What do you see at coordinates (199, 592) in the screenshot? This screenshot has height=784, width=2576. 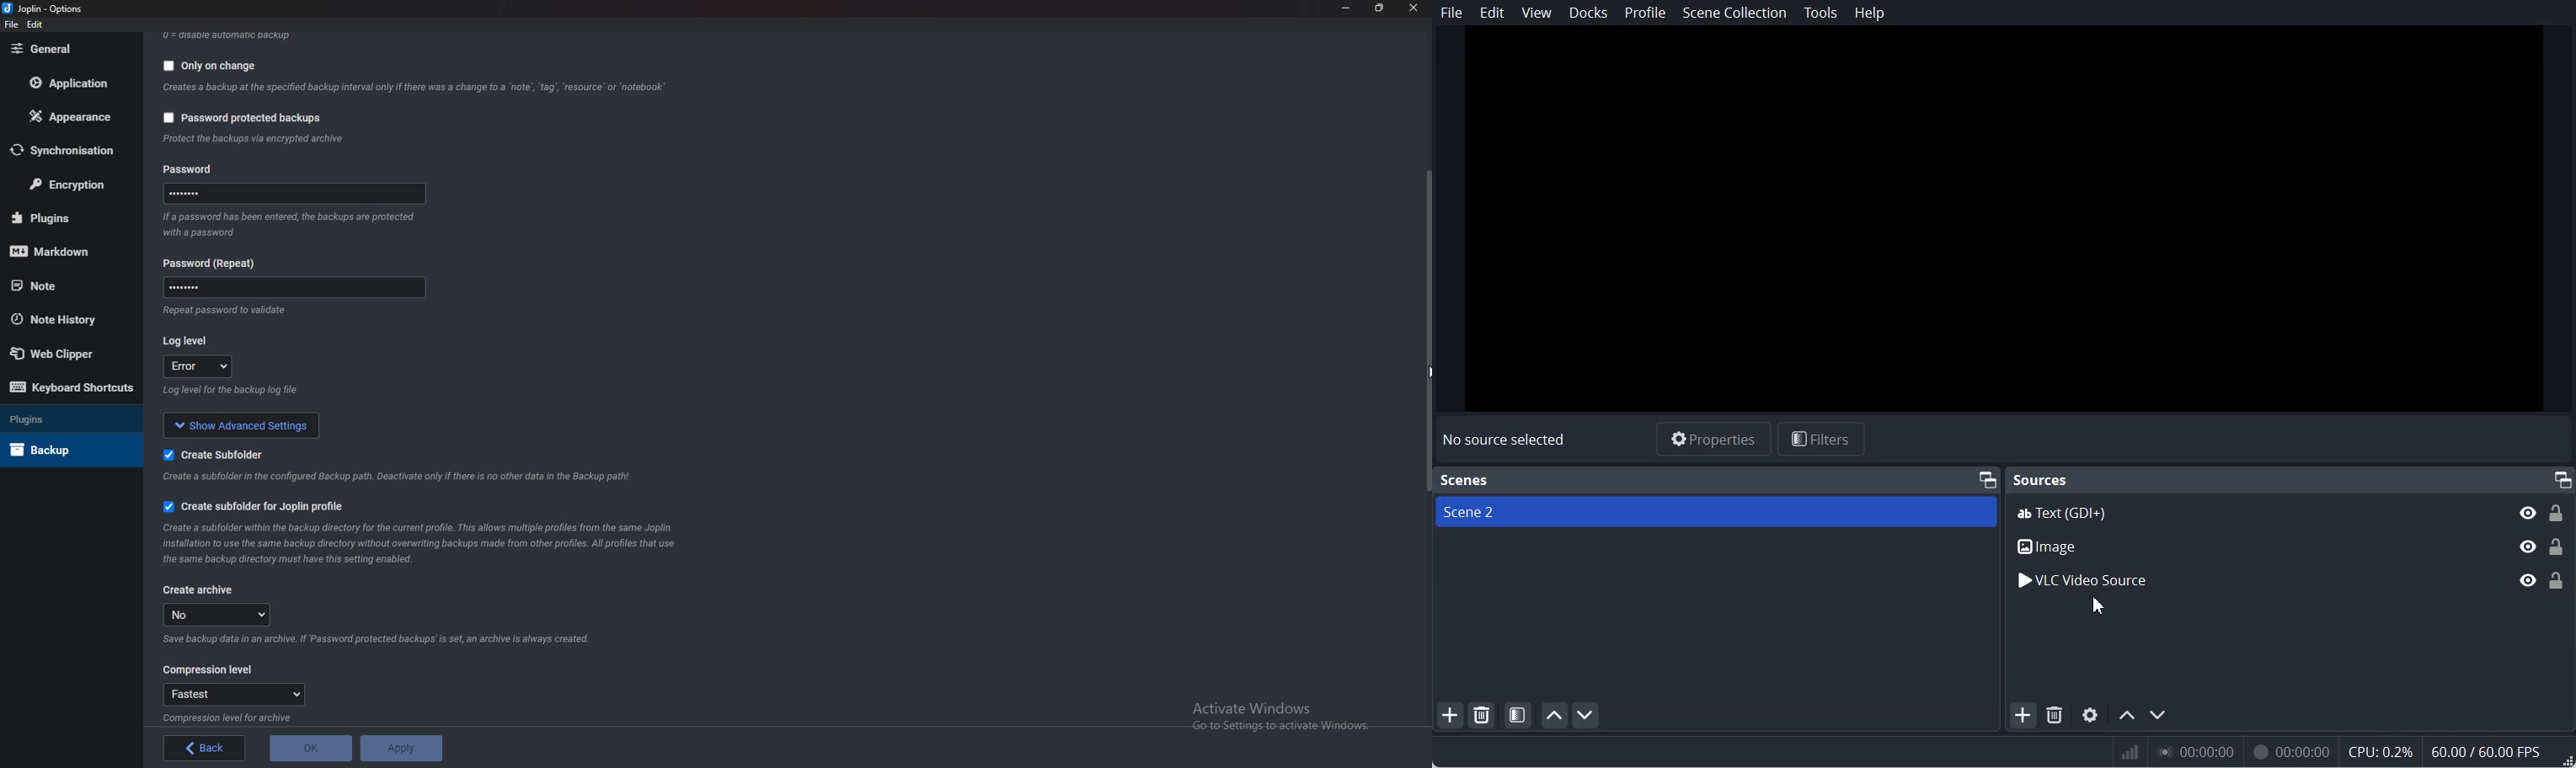 I see `create archive` at bounding box center [199, 592].